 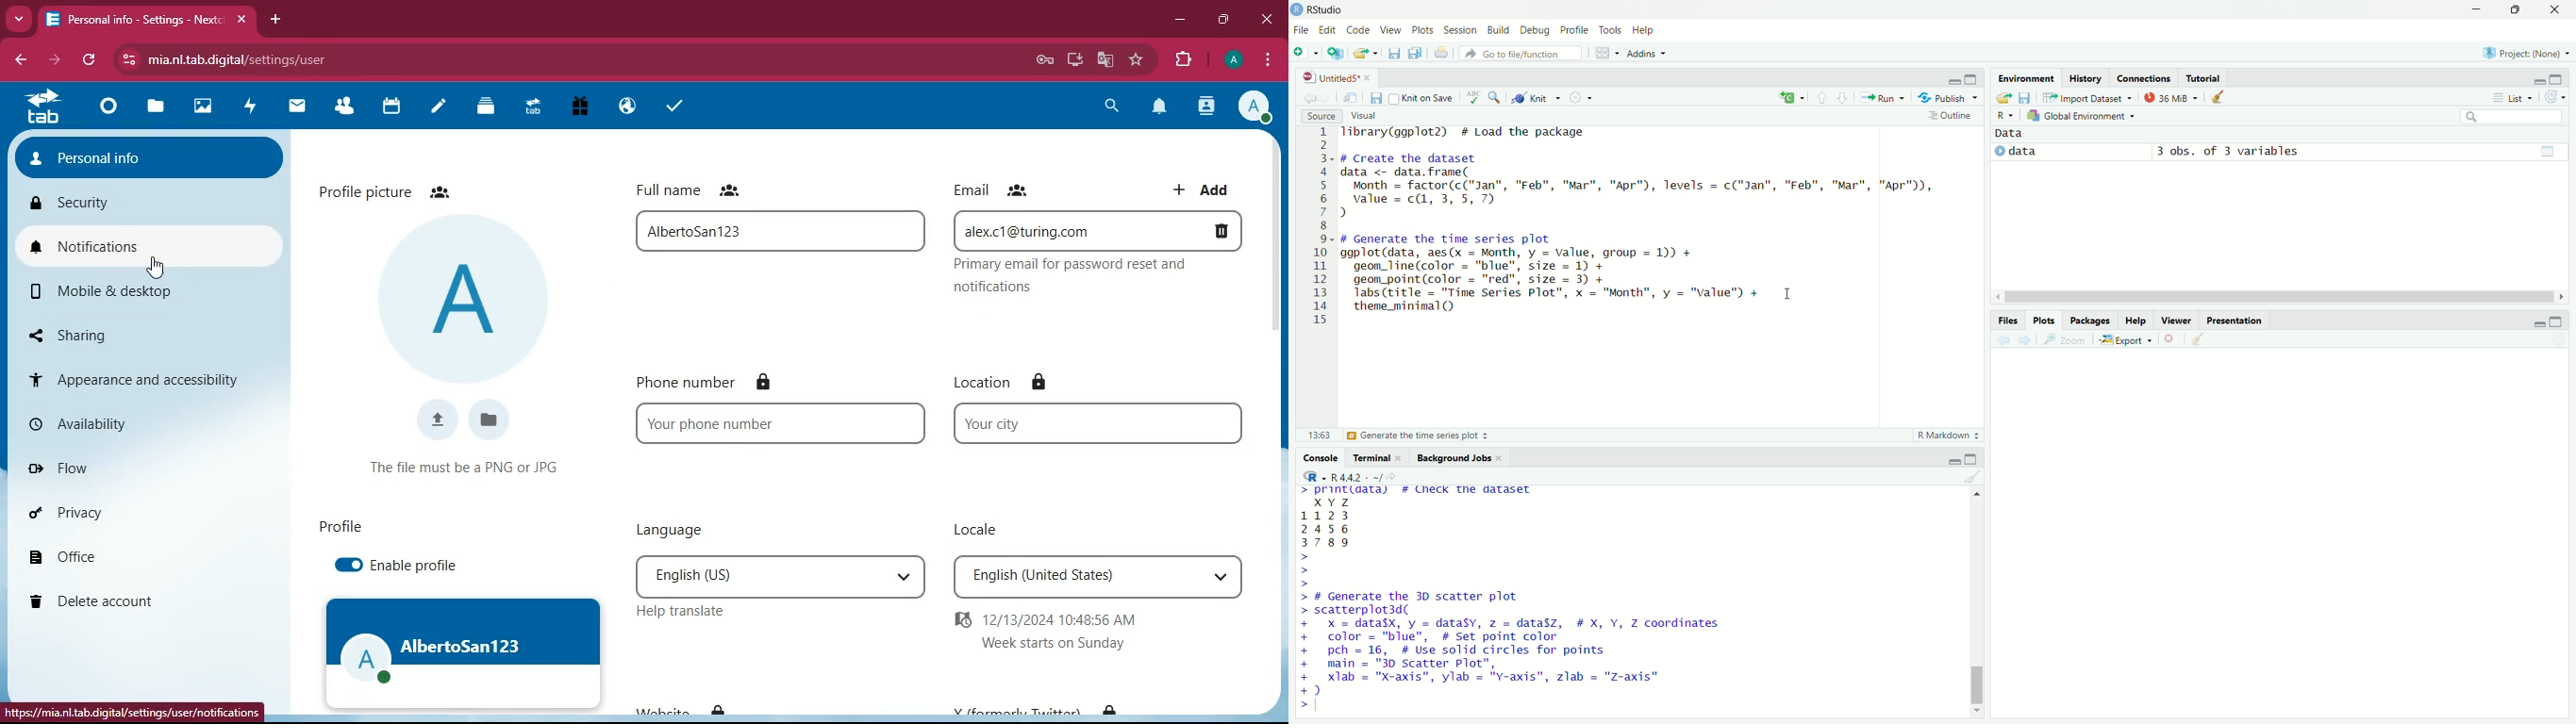 I want to click on View, so click(x=1390, y=29).